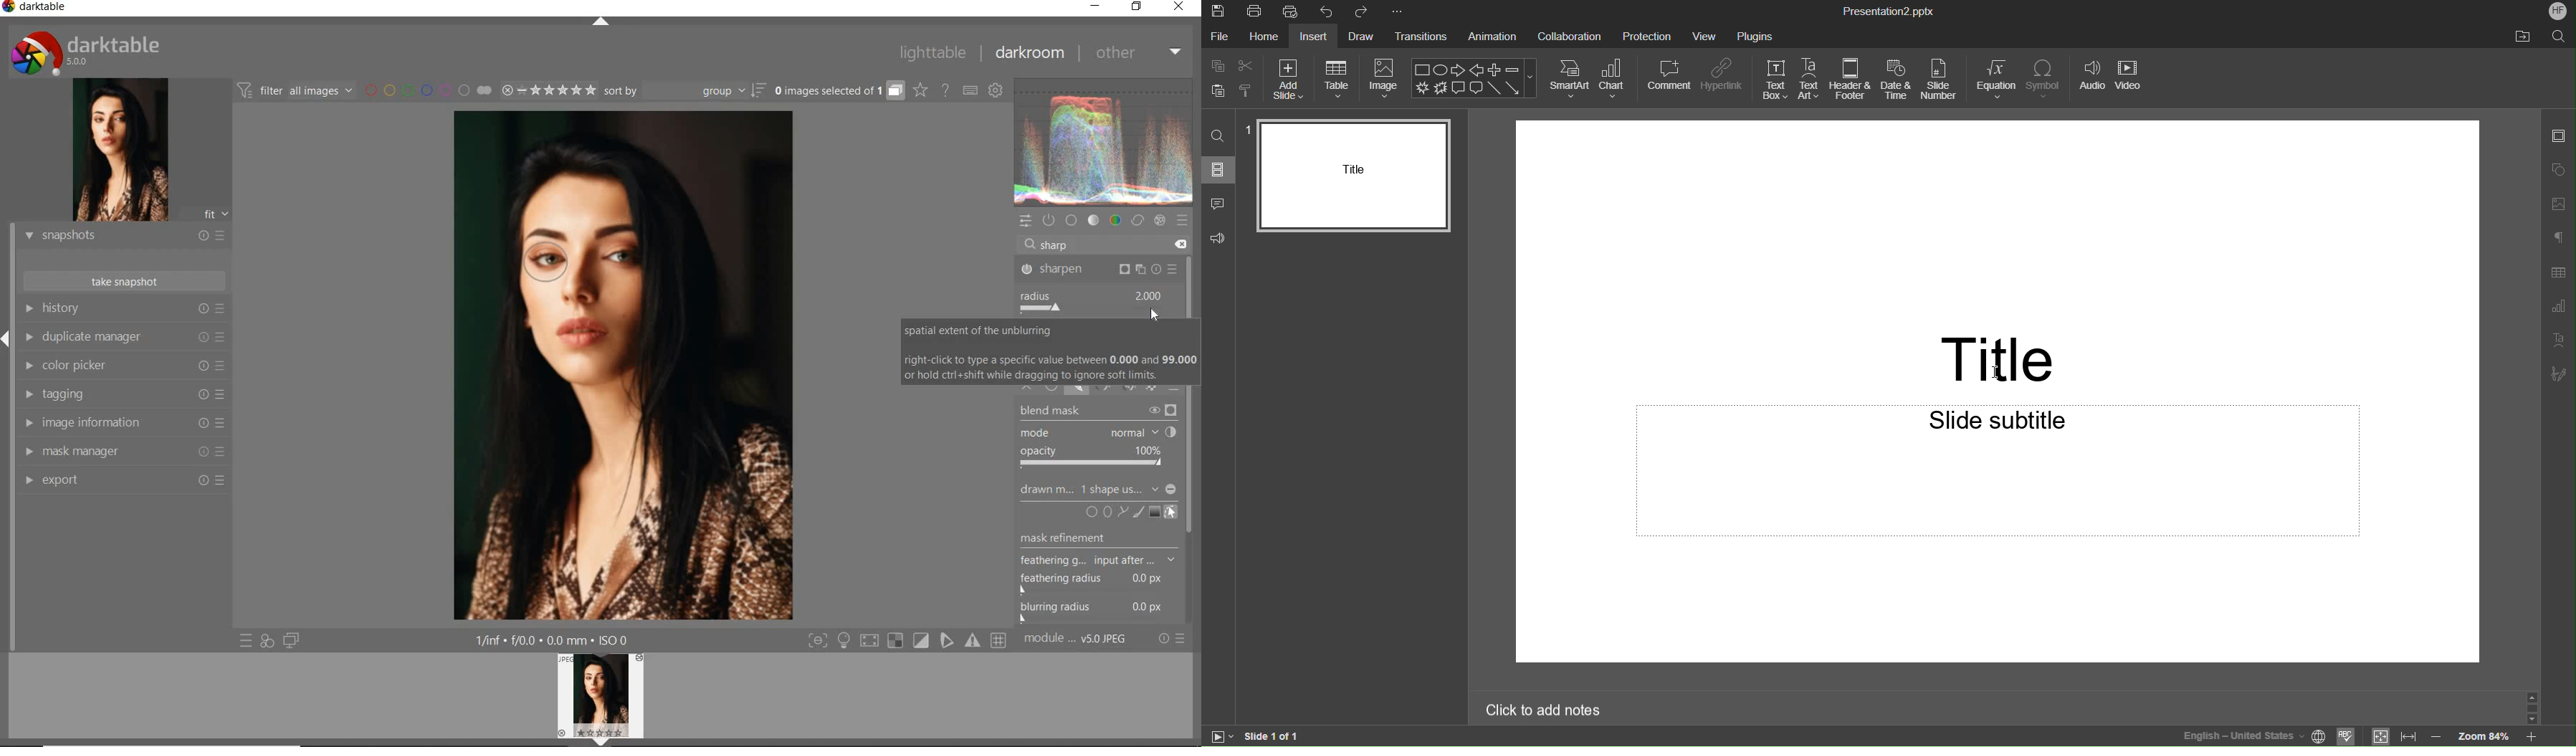 The height and width of the screenshot is (756, 2576). Describe the element at coordinates (921, 92) in the screenshot. I see `click to change overlays on thumbnails` at that location.